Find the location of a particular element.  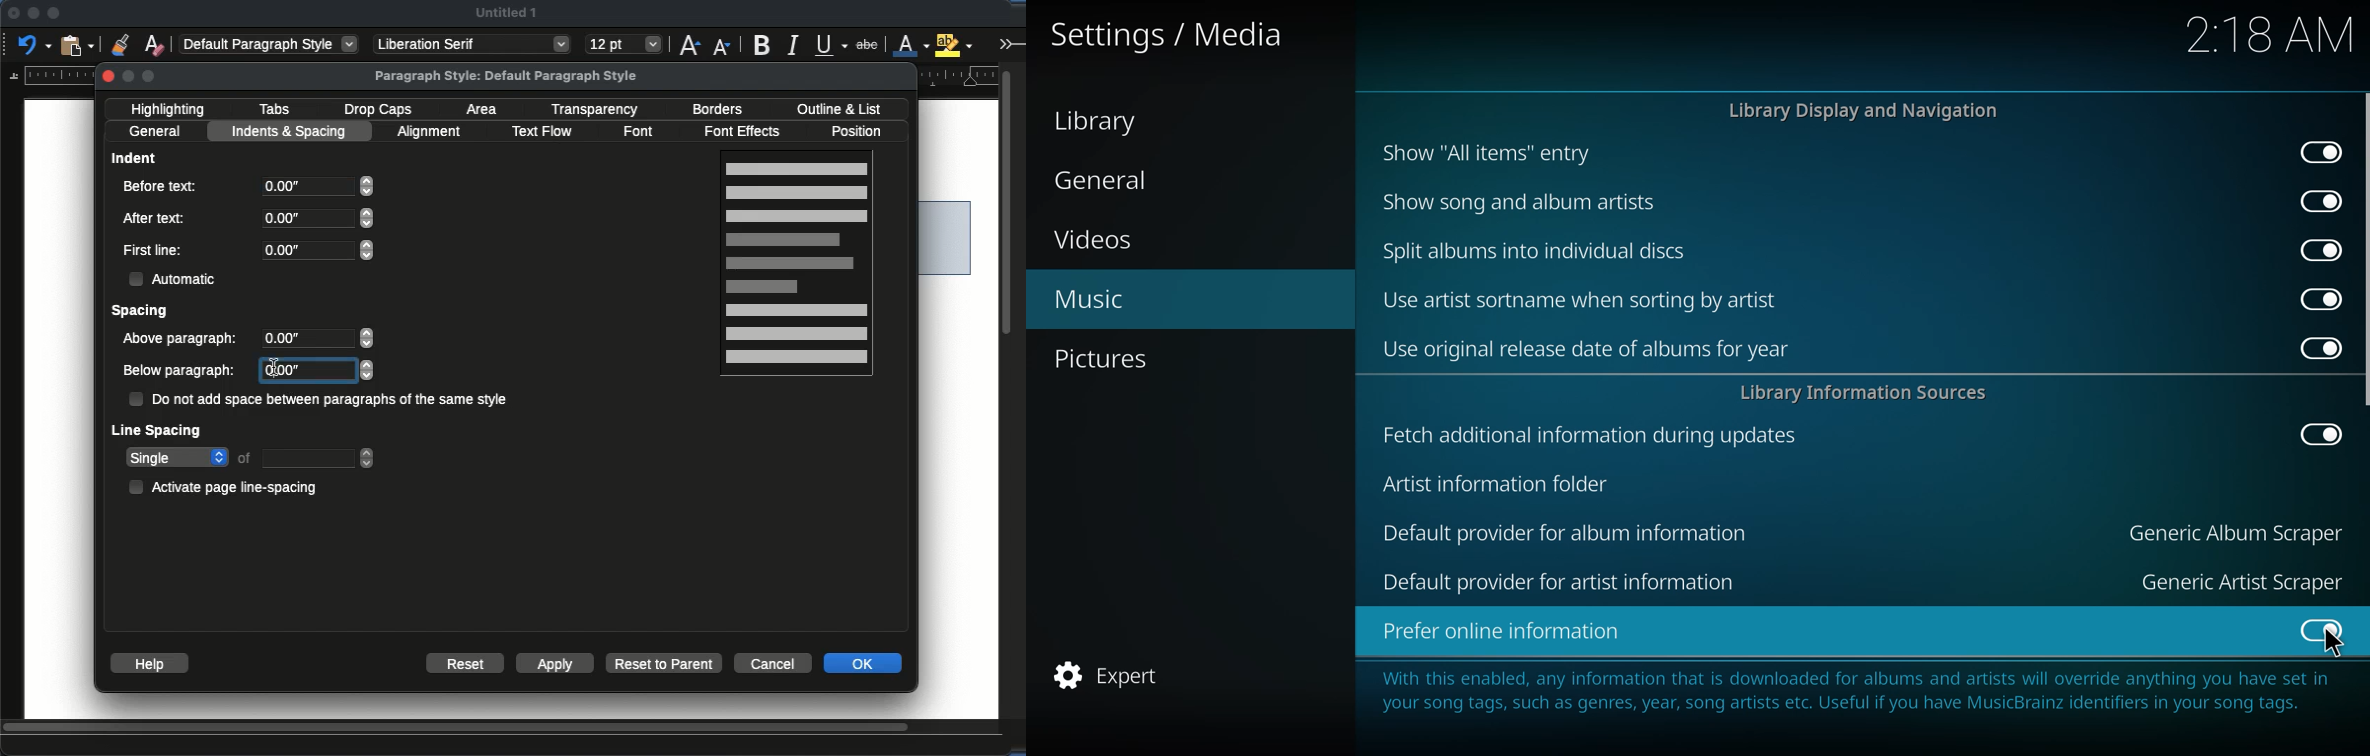

enabled is located at coordinates (2315, 433).